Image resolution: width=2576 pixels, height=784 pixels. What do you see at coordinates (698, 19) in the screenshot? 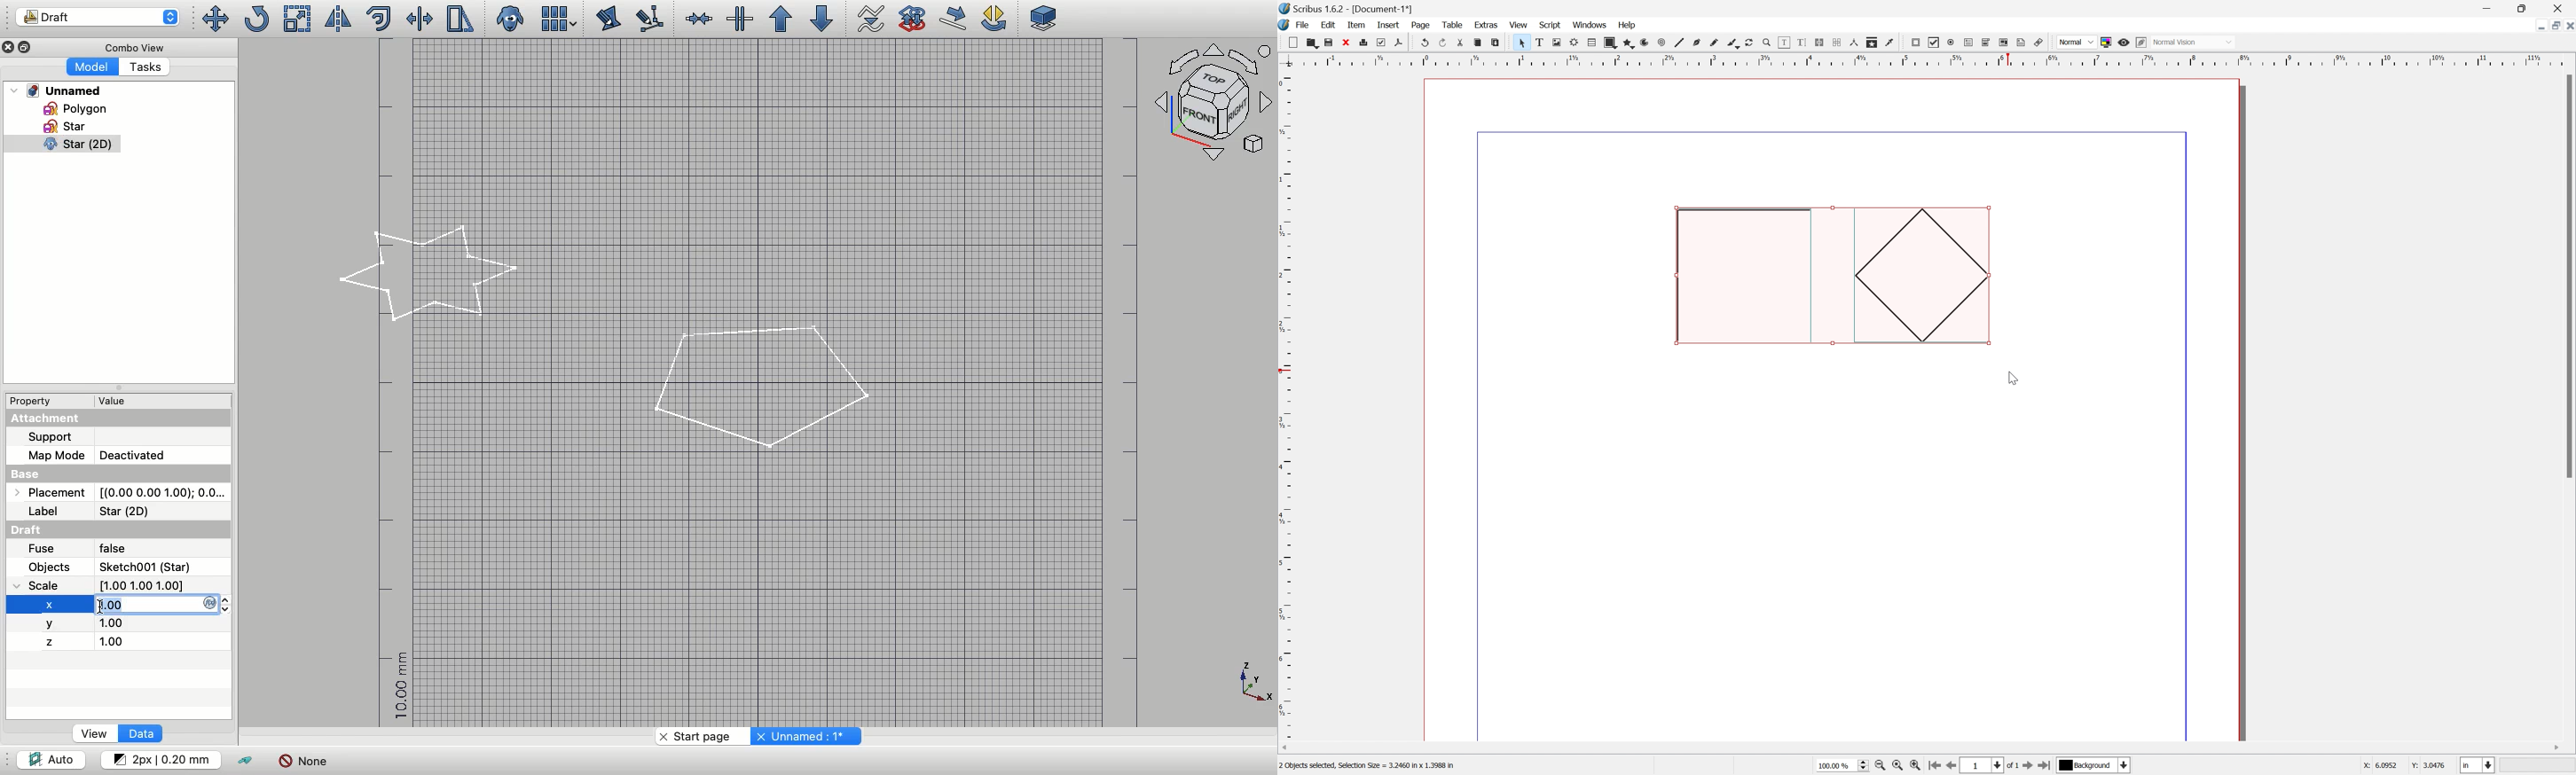
I see `Join` at bounding box center [698, 19].